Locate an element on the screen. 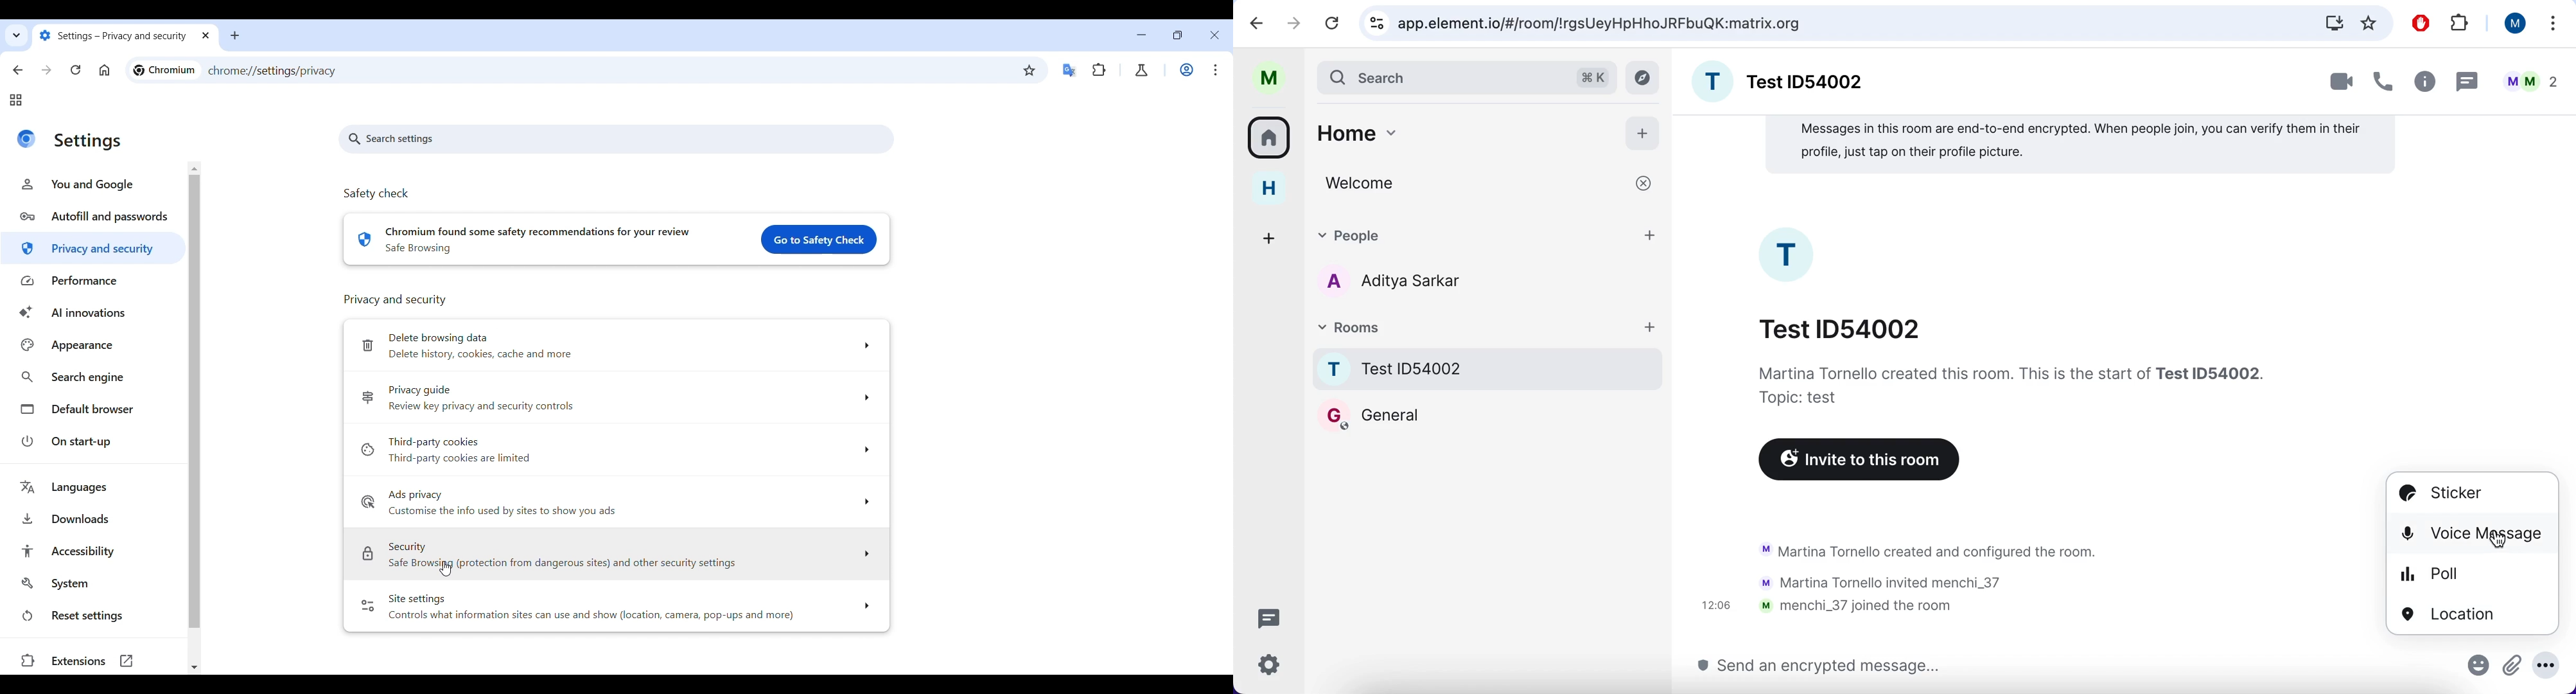 The width and height of the screenshot is (2576, 700). create a space is located at coordinates (1271, 237).